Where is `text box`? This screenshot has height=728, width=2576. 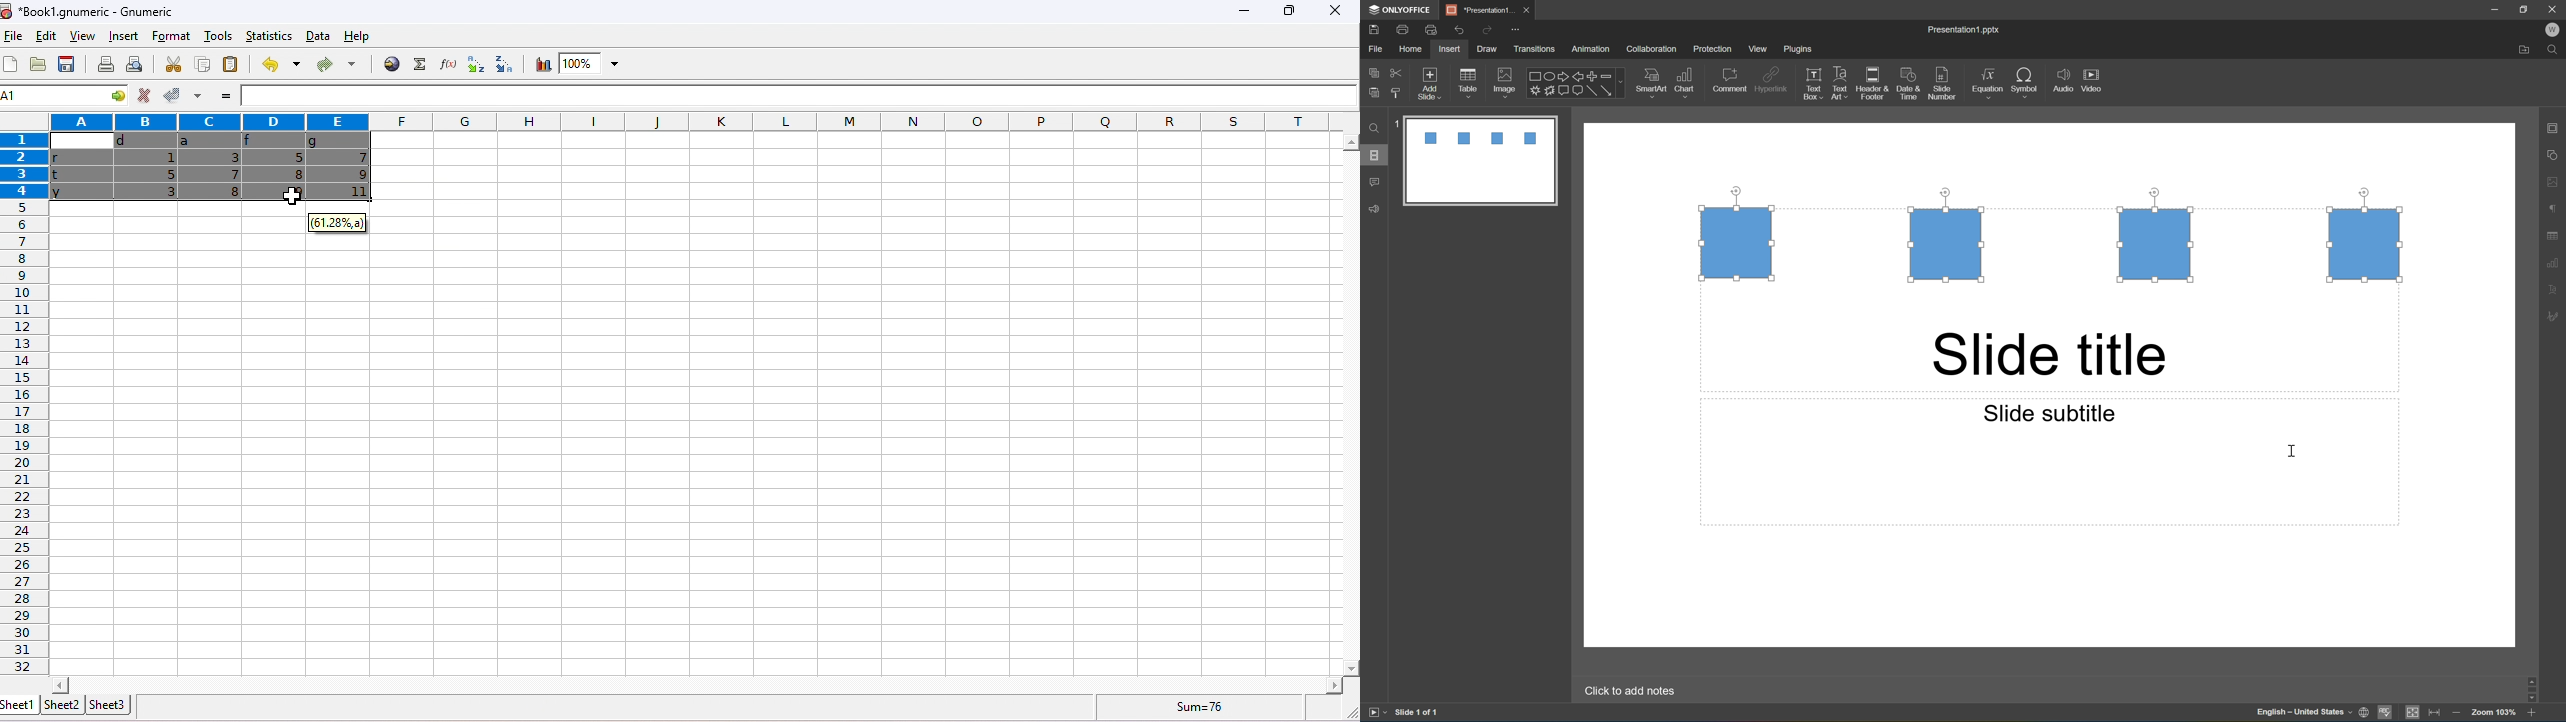
text box is located at coordinates (1810, 84).